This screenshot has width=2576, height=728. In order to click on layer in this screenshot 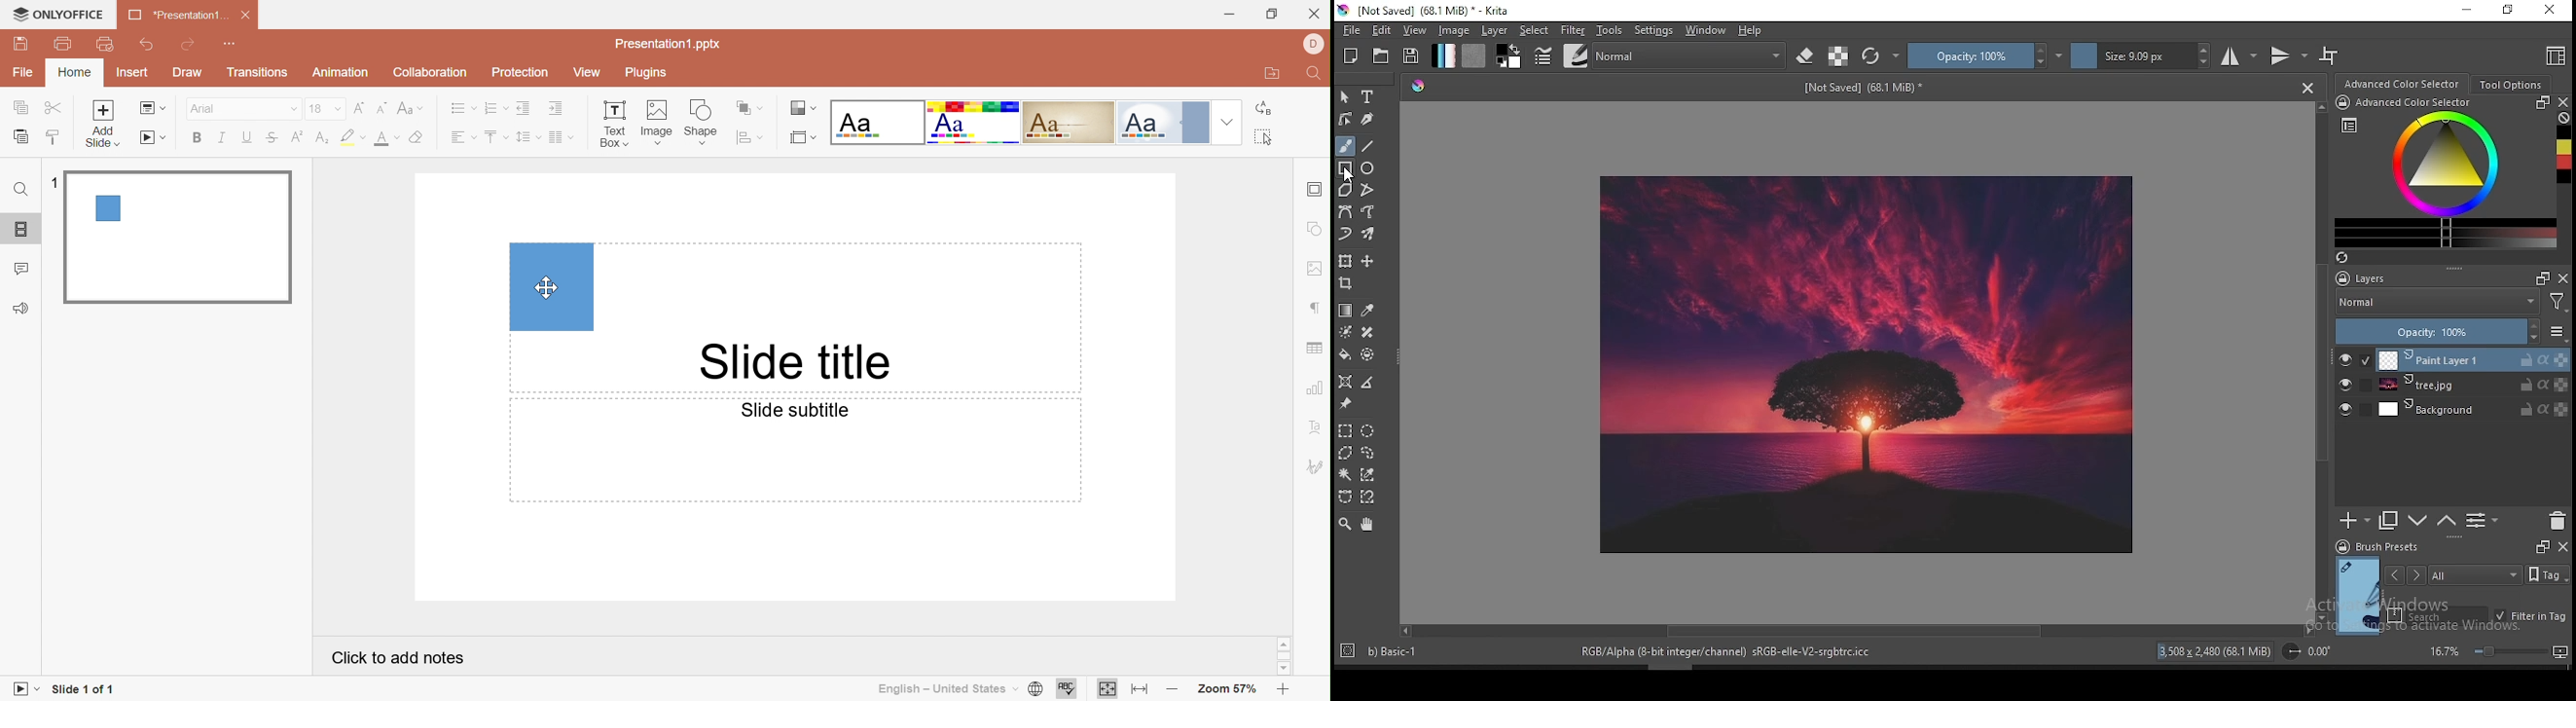, I will do `click(1495, 31)`.